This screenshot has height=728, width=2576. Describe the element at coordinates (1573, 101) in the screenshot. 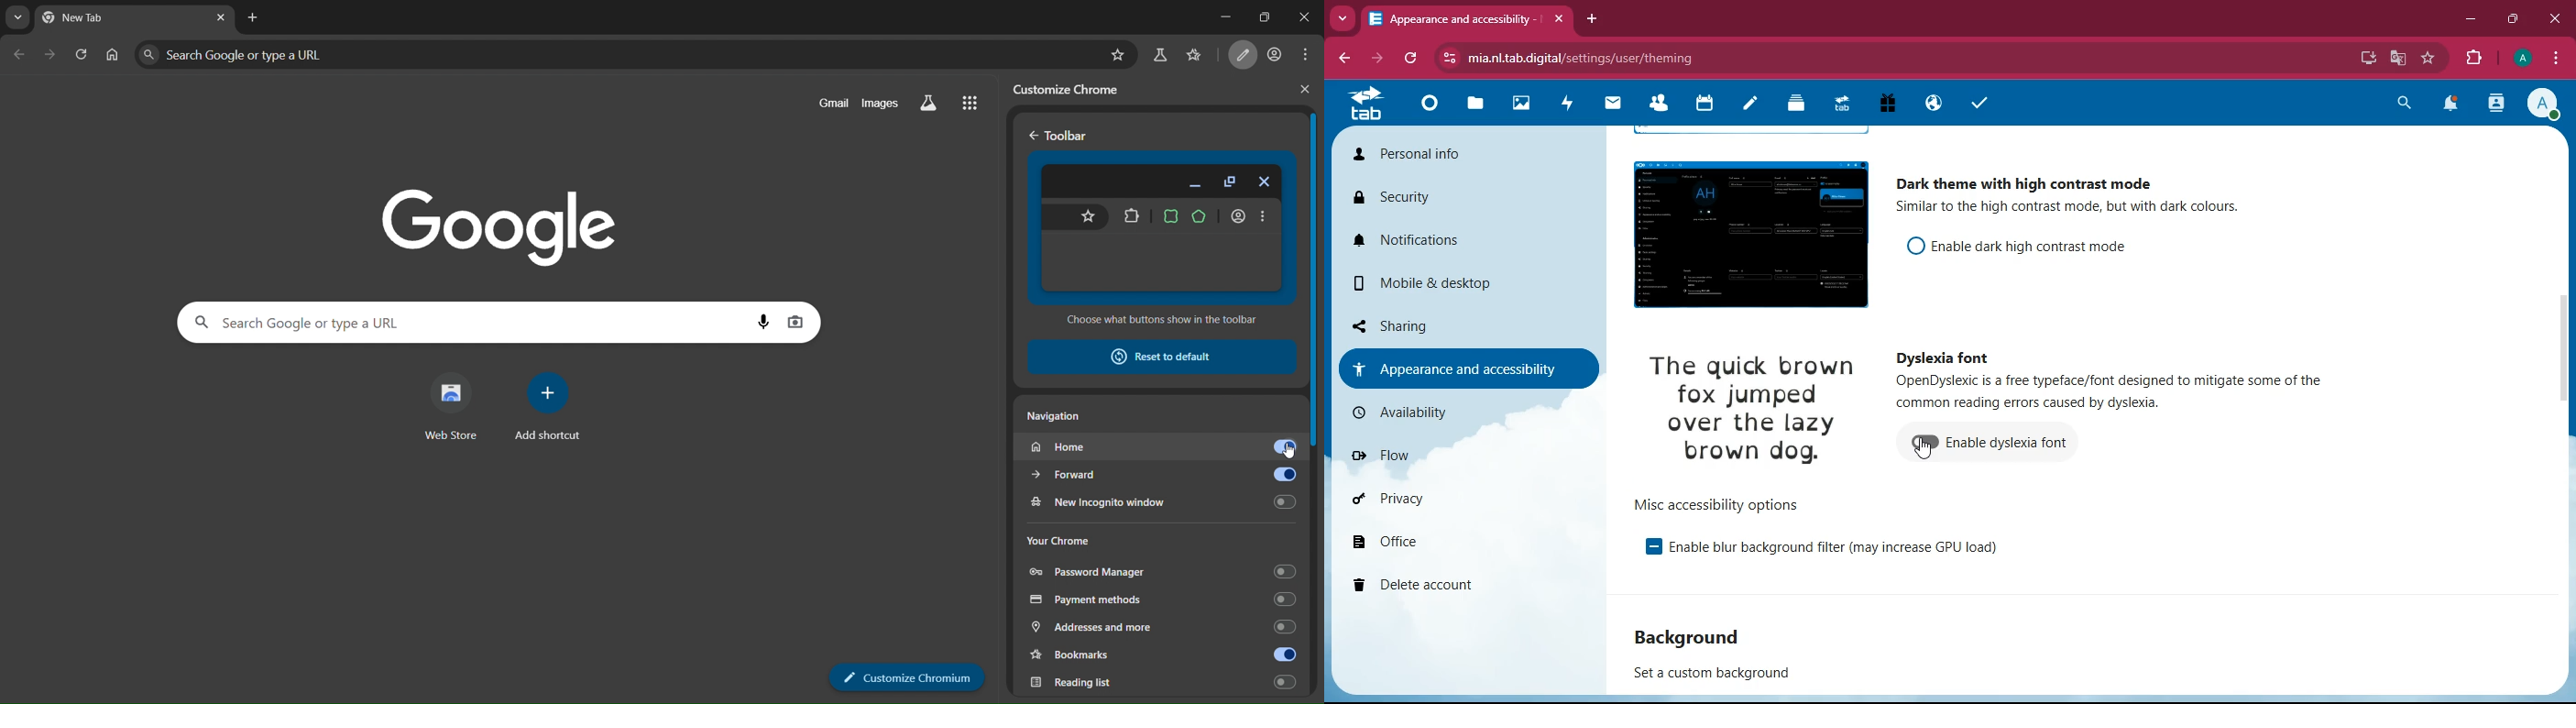

I see `activity` at that location.